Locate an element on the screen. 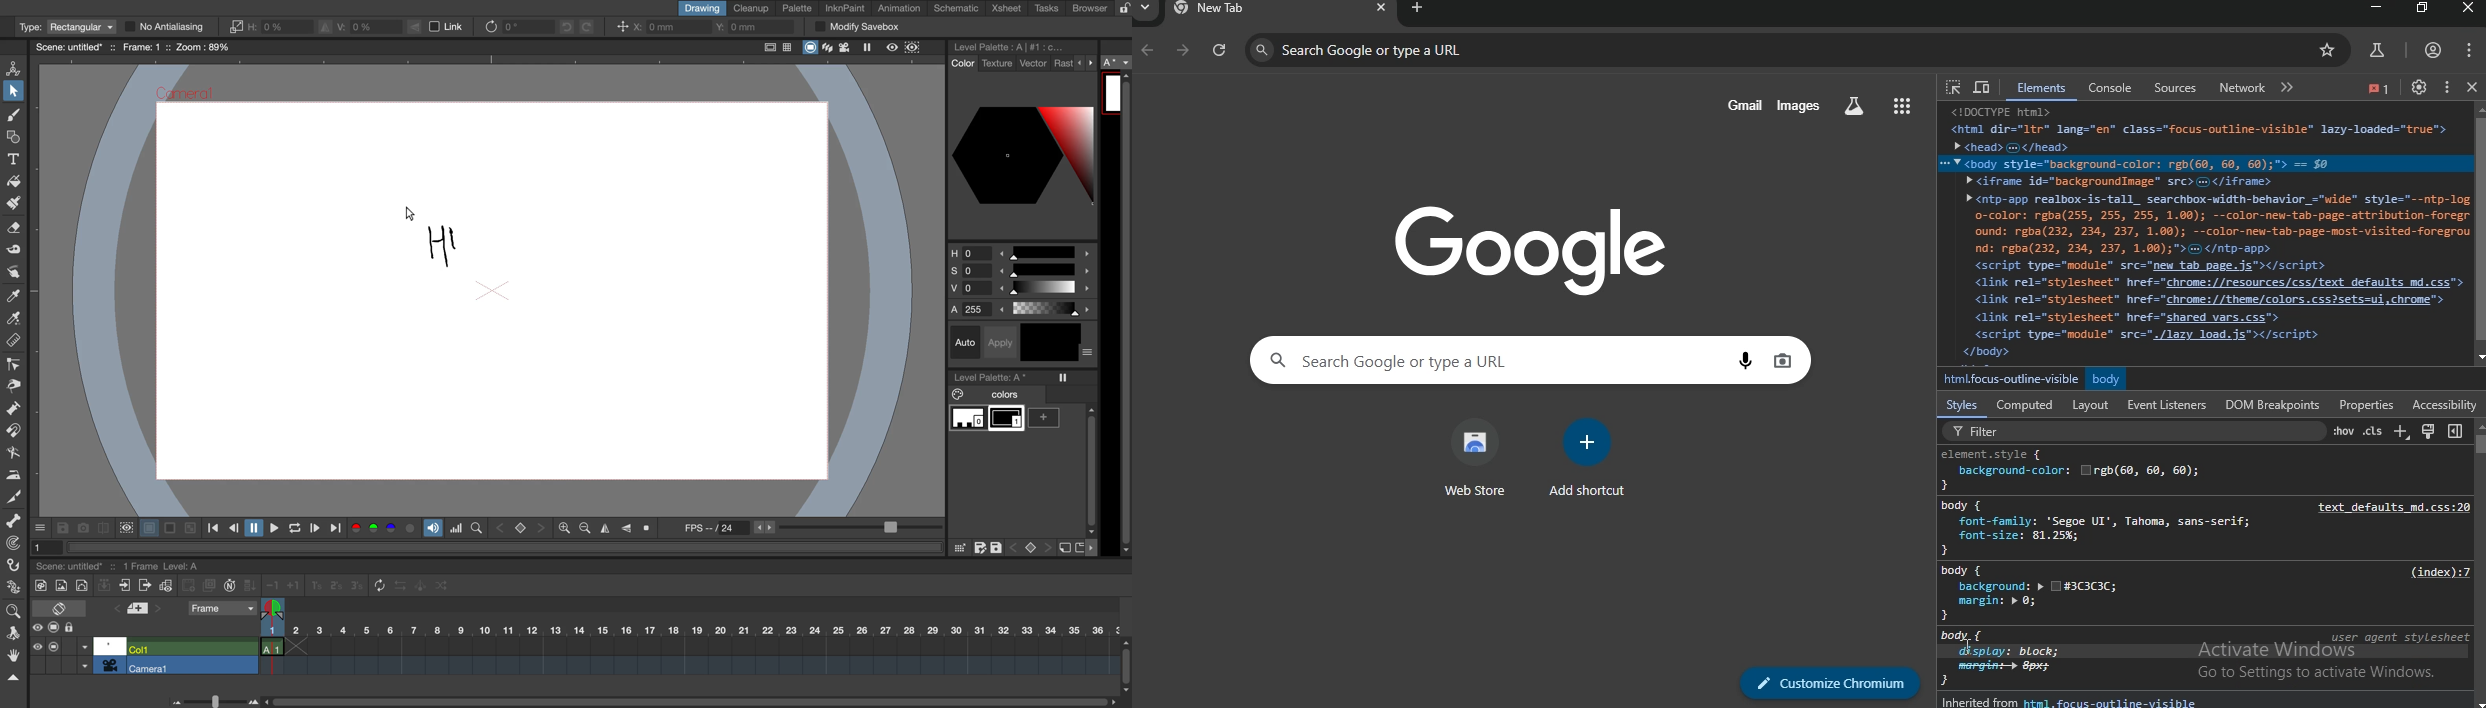 Image resolution: width=2492 pixels, height=728 pixels. colors is located at coordinates (992, 395).